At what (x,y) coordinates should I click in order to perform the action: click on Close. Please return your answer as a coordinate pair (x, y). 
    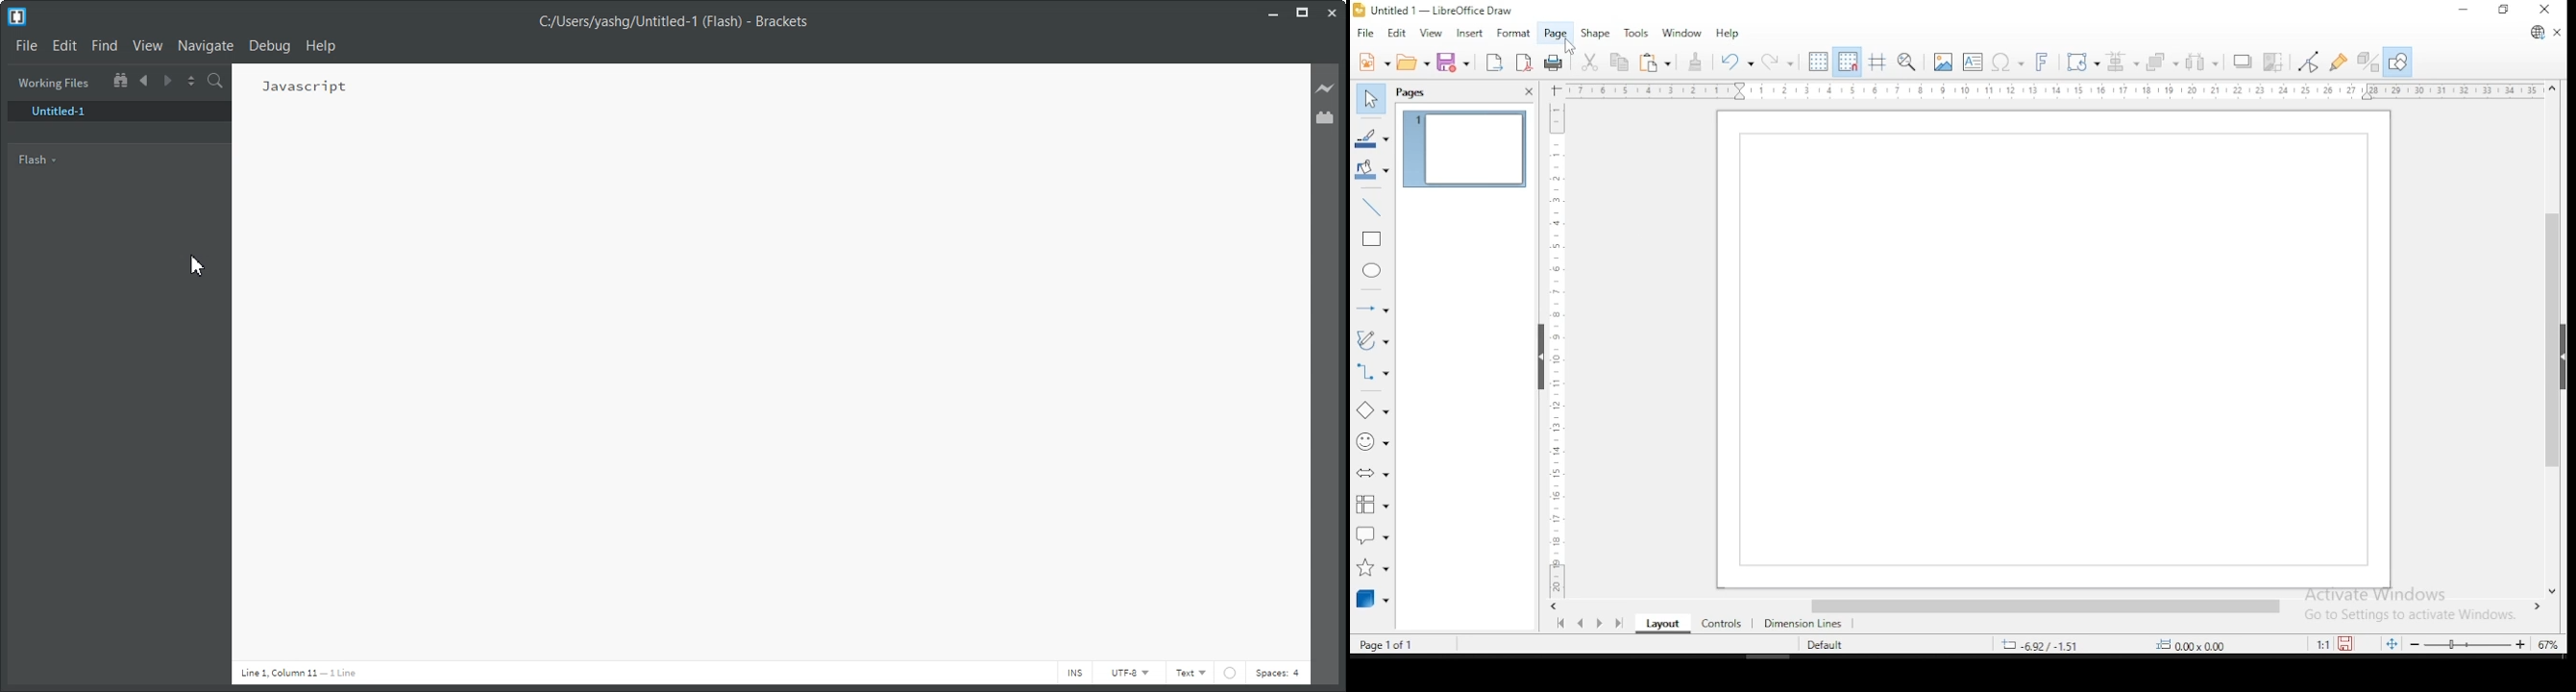
    Looking at the image, I should click on (1333, 12).